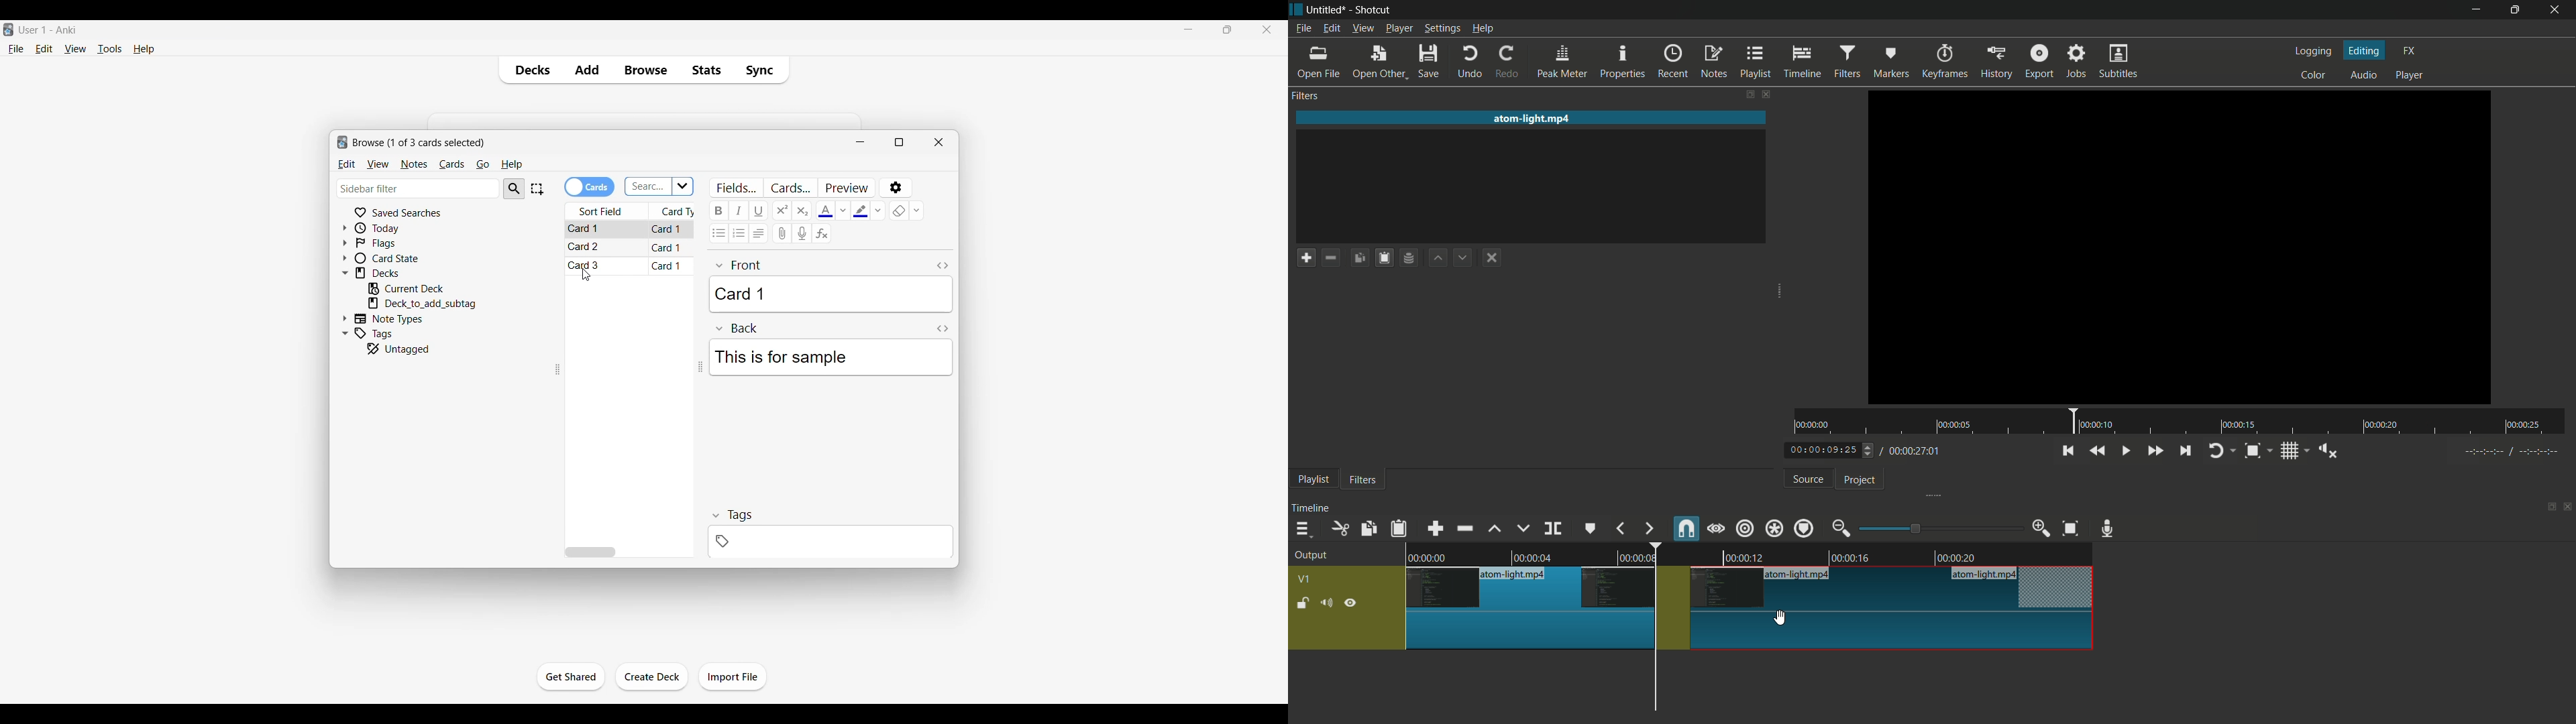 Image resolution: width=2576 pixels, height=728 pixels. I want to click on Card 1, so click(667, 247).